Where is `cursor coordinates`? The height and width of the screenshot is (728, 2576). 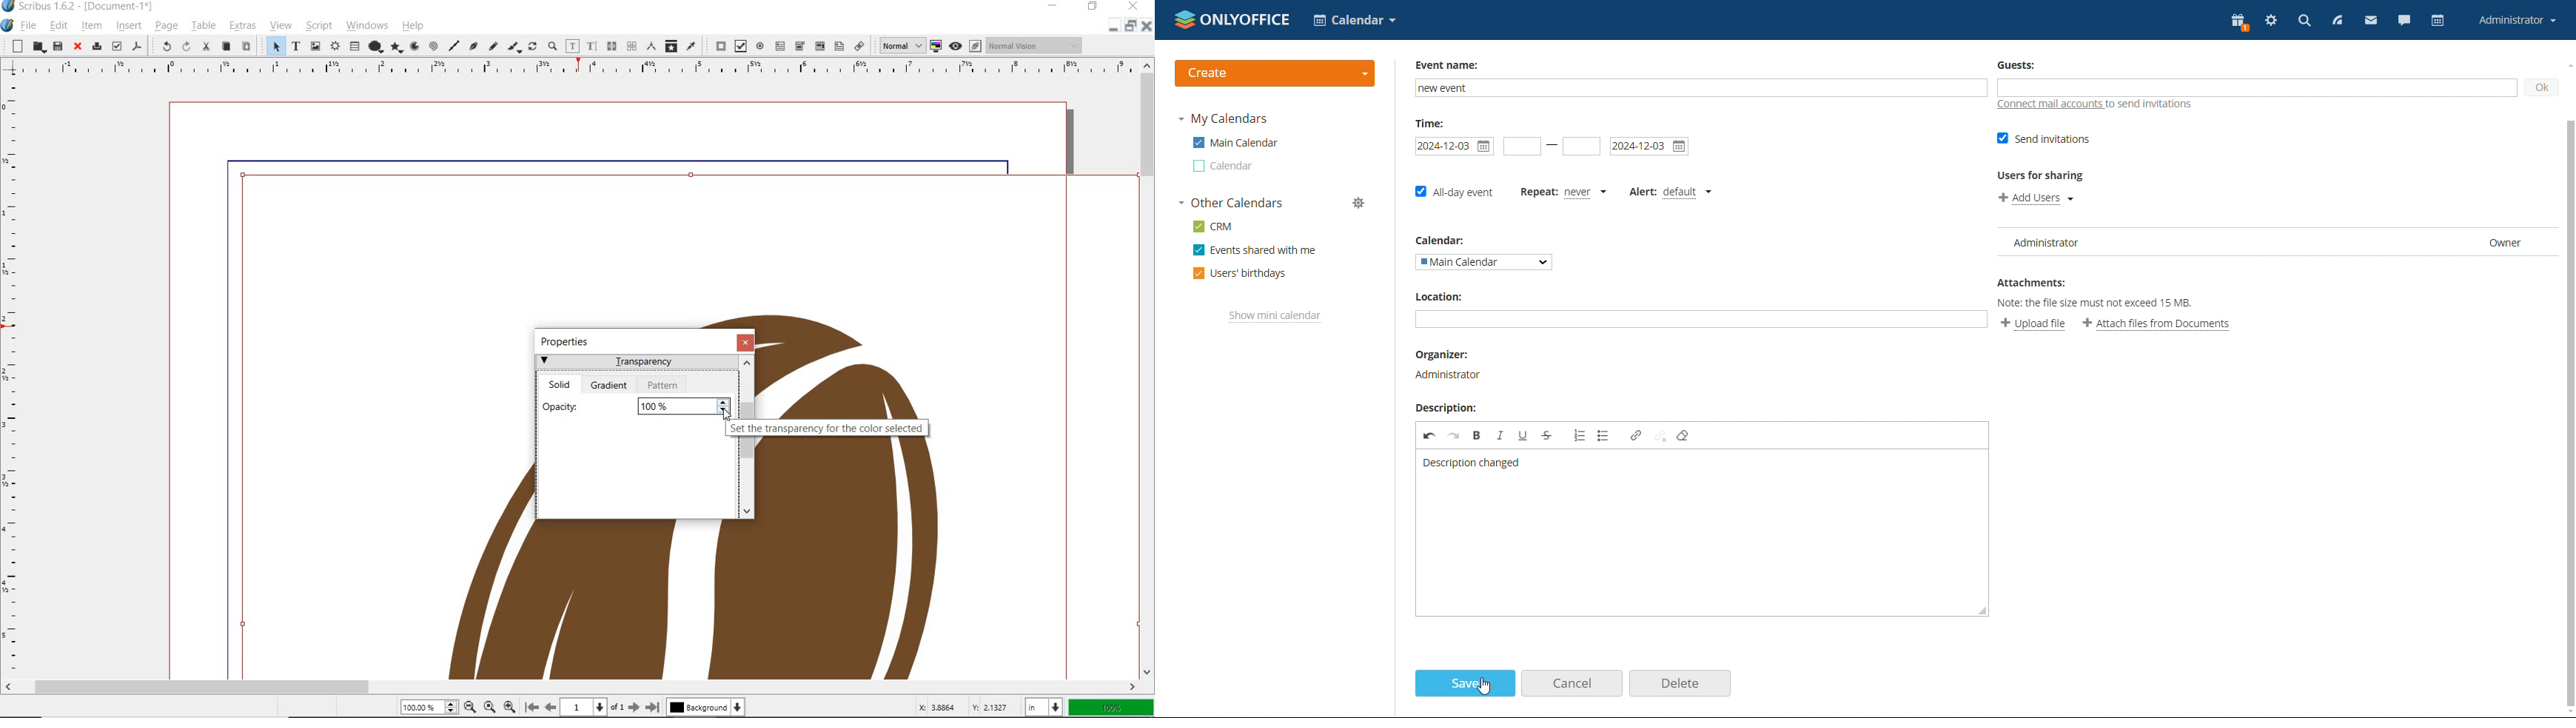 cursor coordinates is located at coordinates (966, 708).